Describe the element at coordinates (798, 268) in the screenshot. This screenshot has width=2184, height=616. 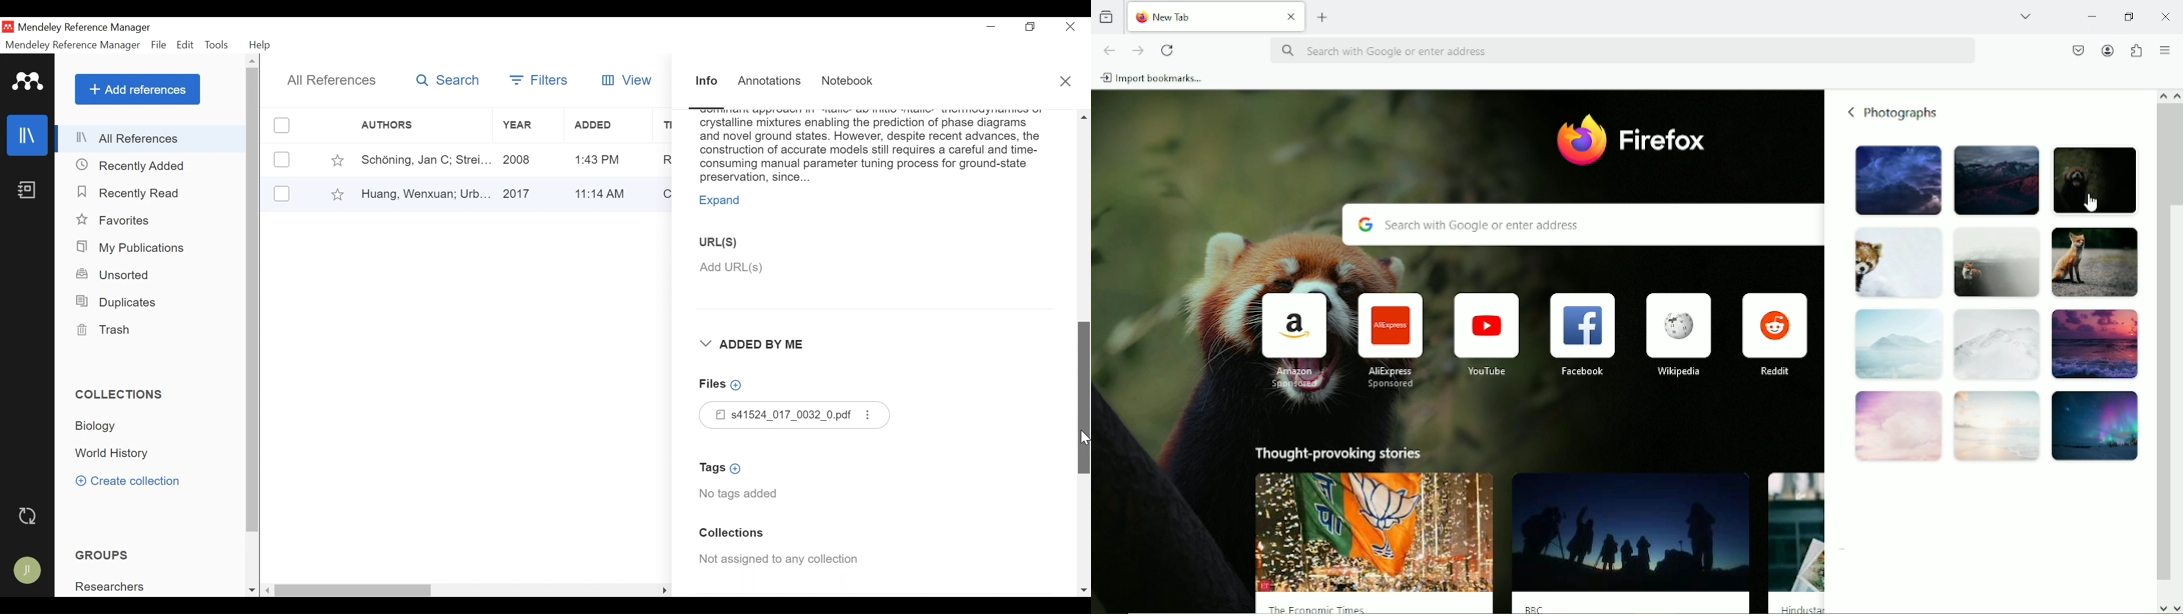
I see `Add URL(S)` at that location.